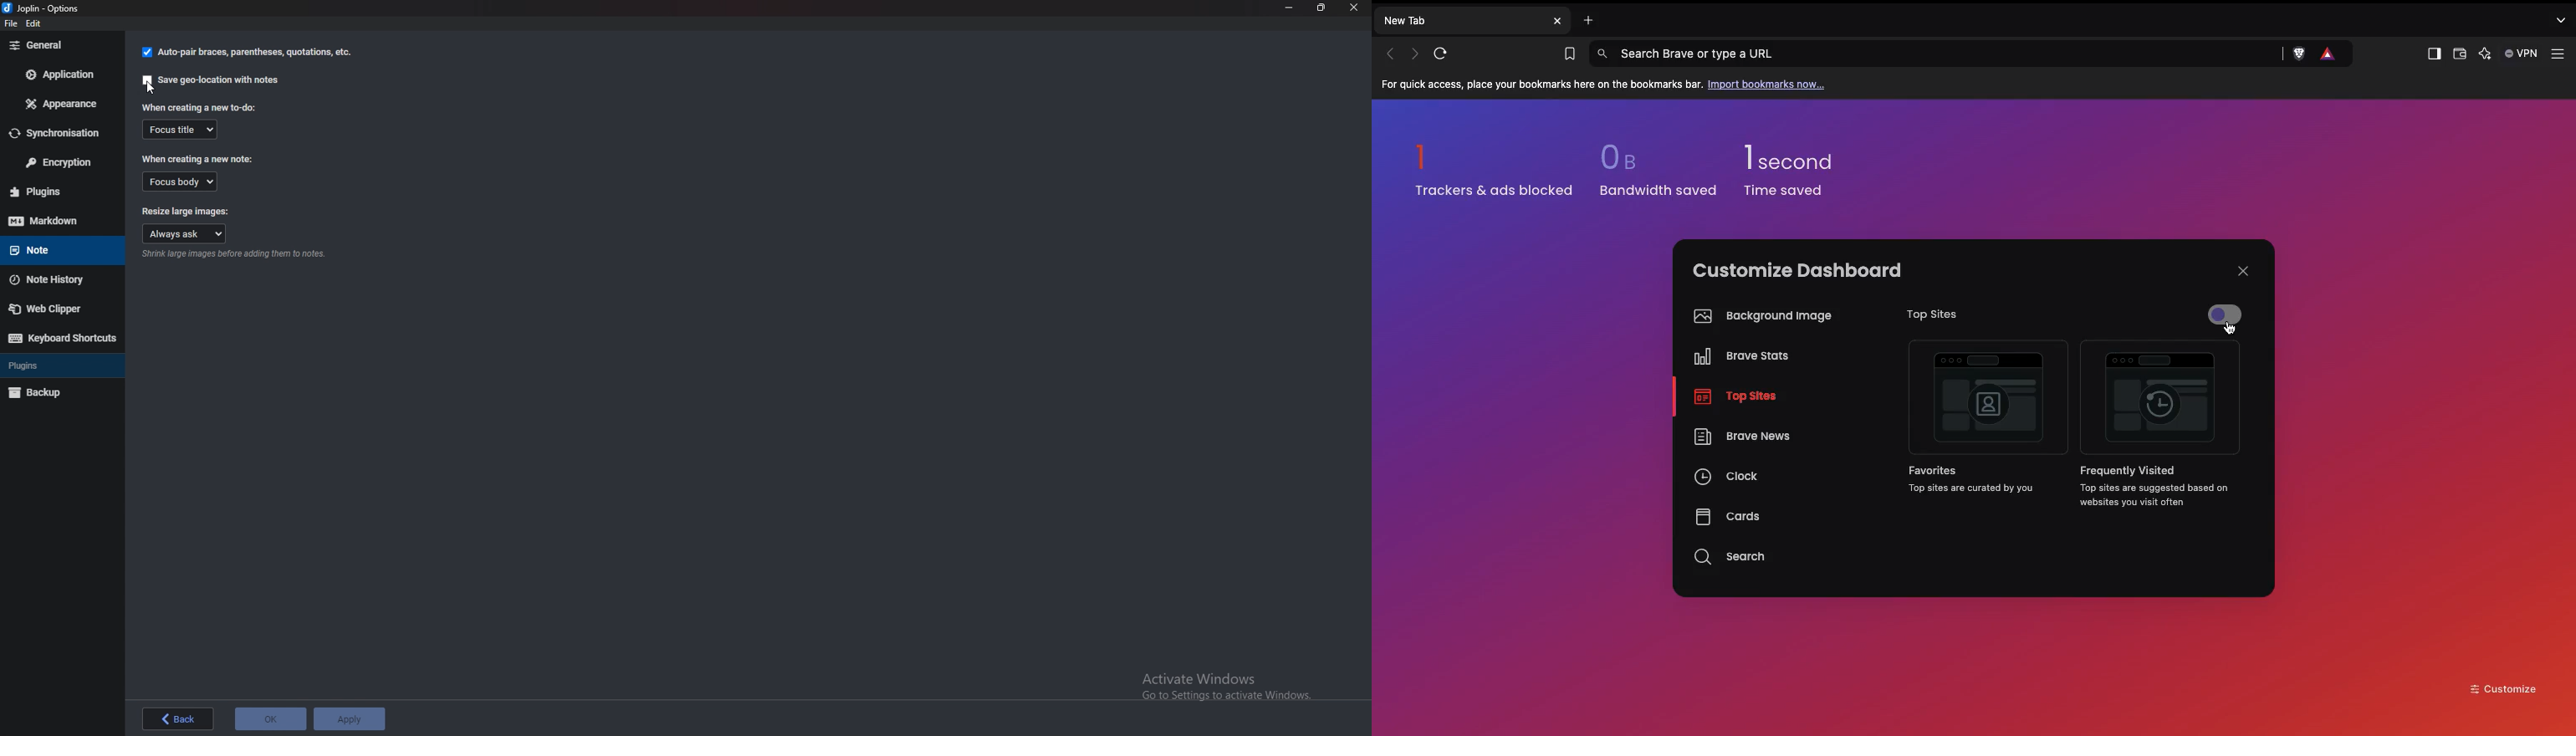 The width and height of the screenshot is (2576, 756). What do you see at coordinates (244, 55) in the screenshot?
I see `auto pair braces, parenthesis` at bounding box center [244, 55].